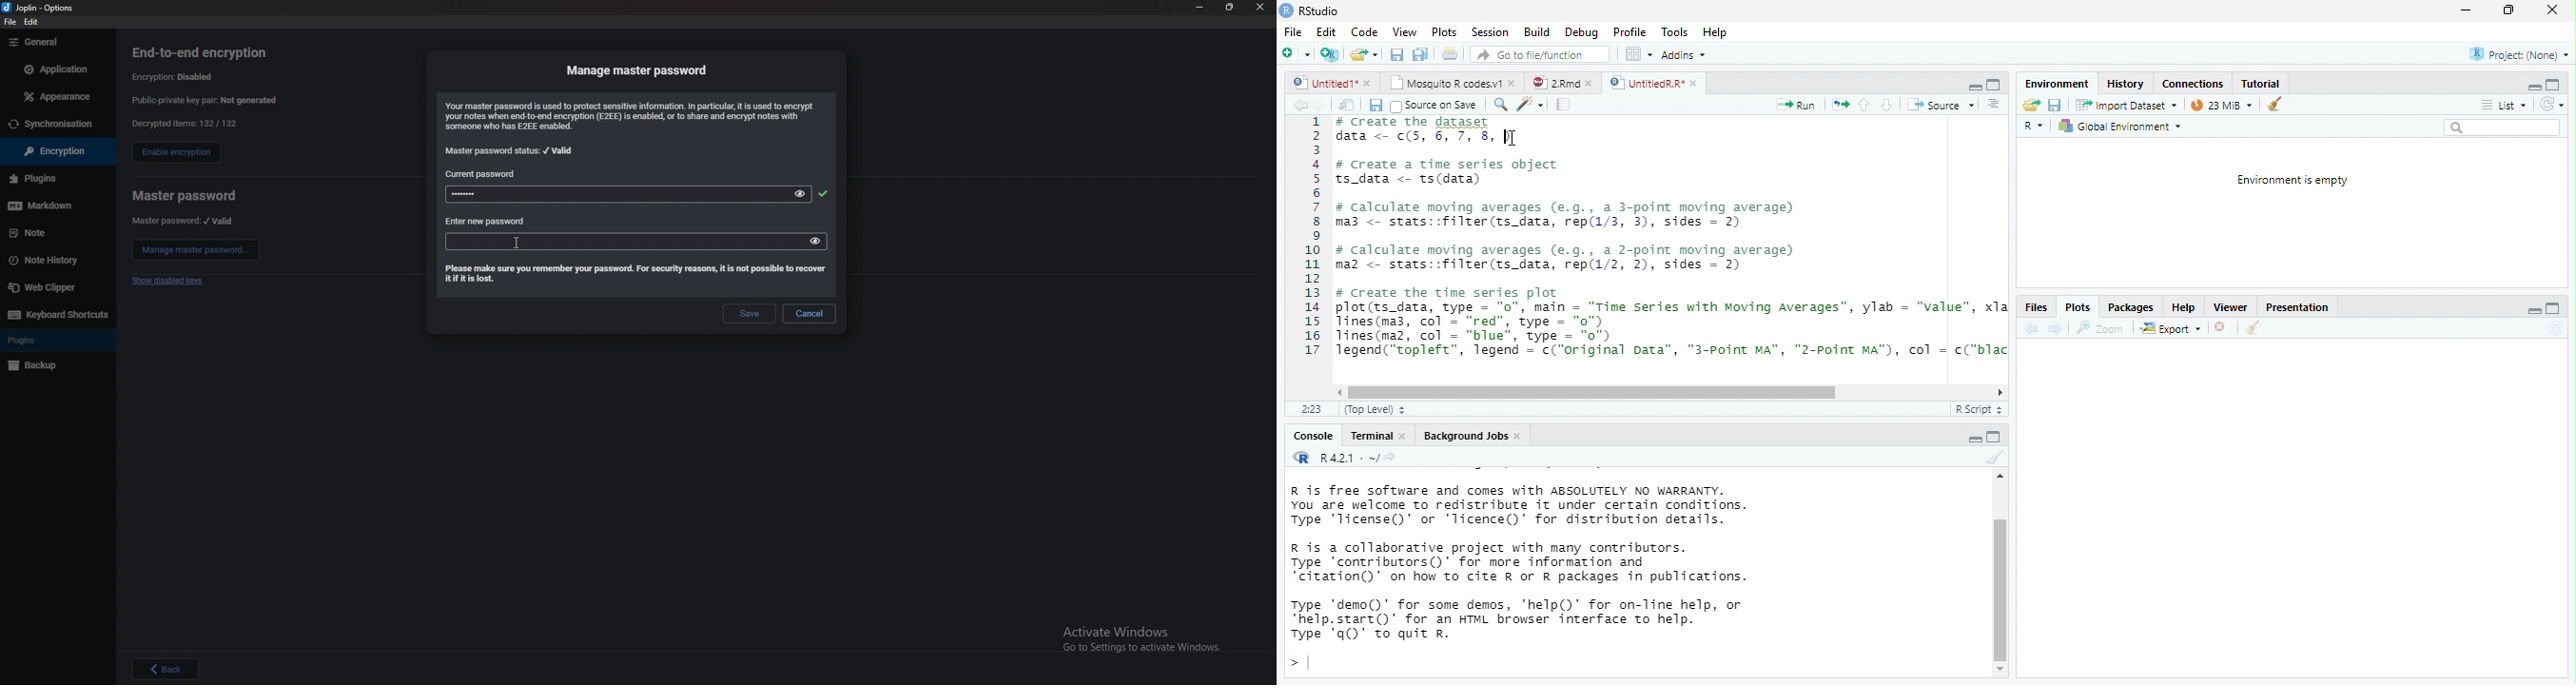 The height and width of the screenshot is (700, 2576). What do you see at coordinates (2131, 307) in the screenshot?
I see `Packages` at bounding box center [2131, 307].